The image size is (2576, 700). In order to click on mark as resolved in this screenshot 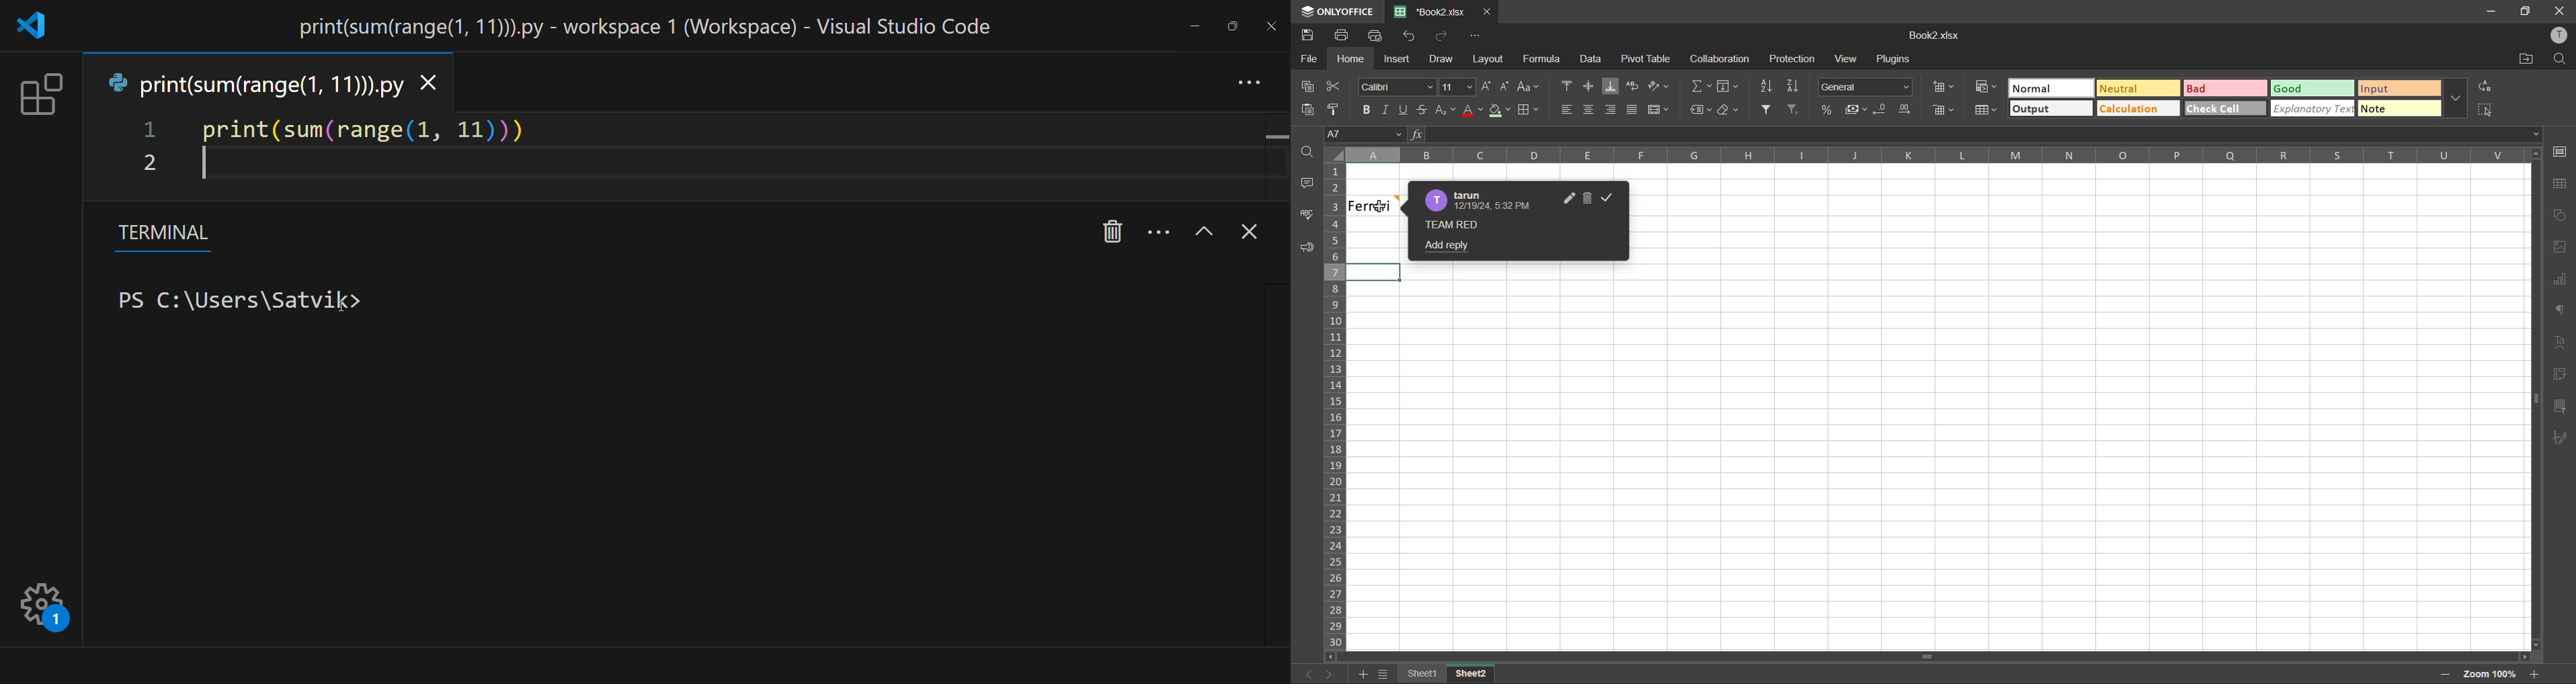, I will do `click(1612, 198)`.